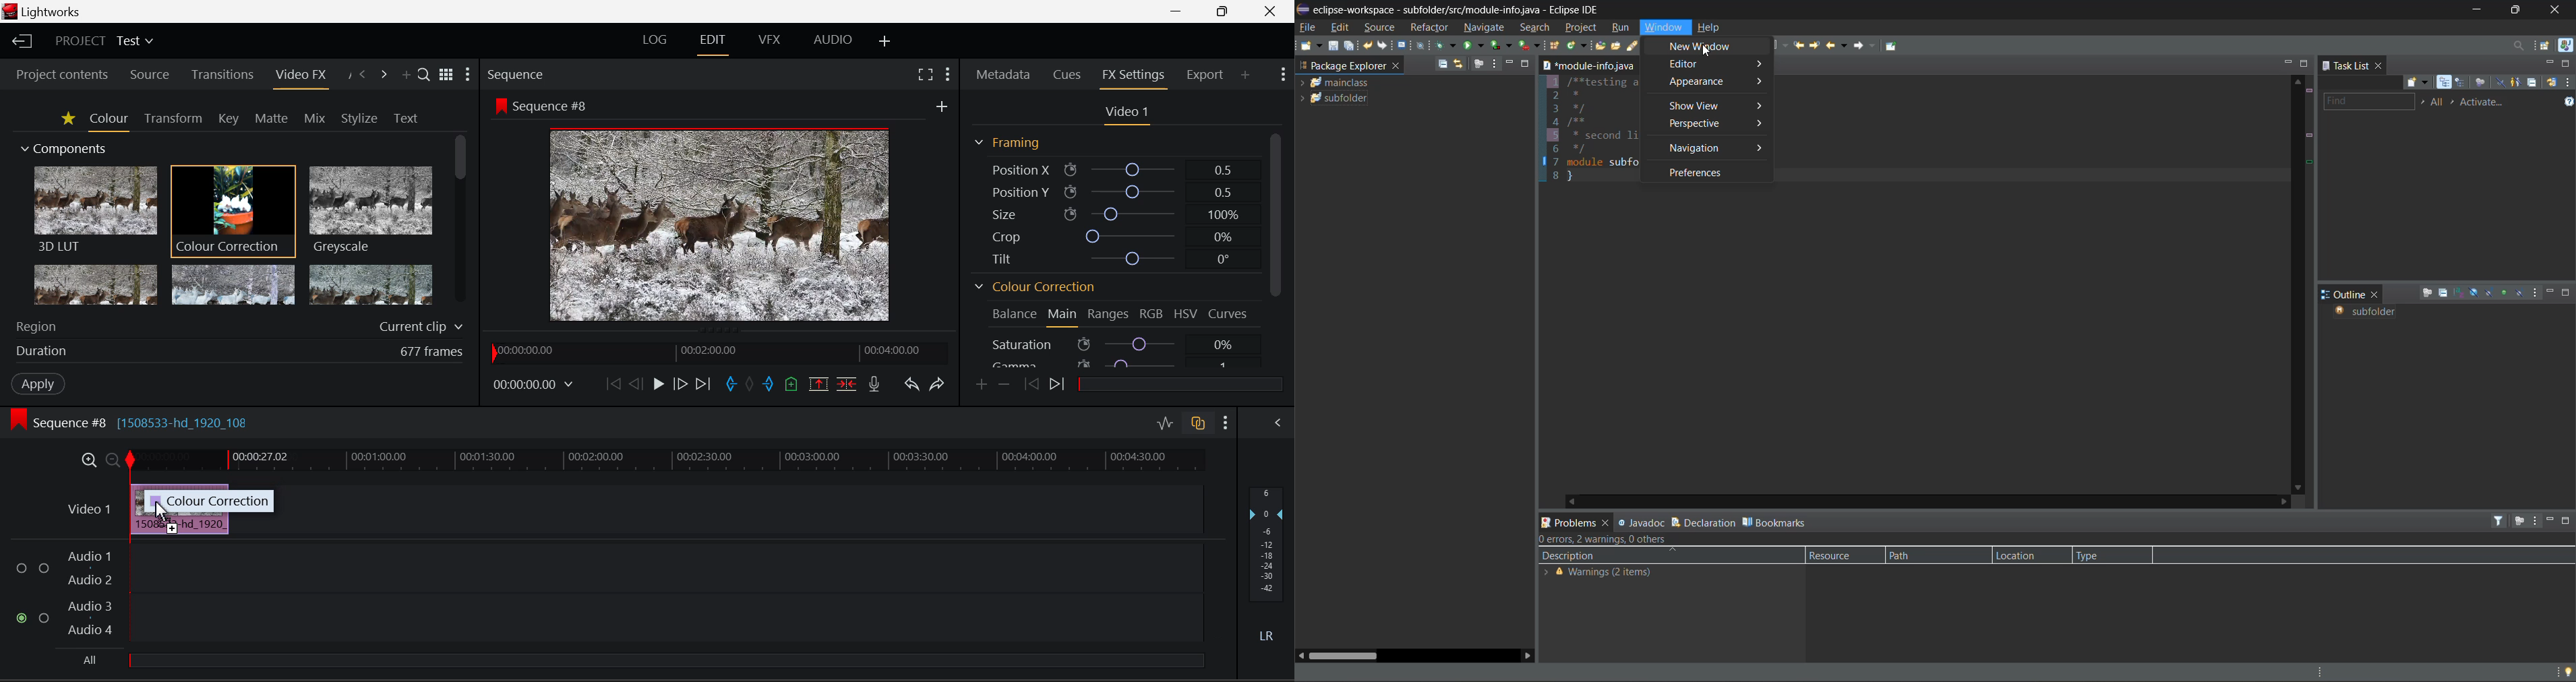 The image size is (2576, 700). What do you see at coordinates (369, 284) in the screenshot?
I see `Posterize` at bounding box center [369, 284].